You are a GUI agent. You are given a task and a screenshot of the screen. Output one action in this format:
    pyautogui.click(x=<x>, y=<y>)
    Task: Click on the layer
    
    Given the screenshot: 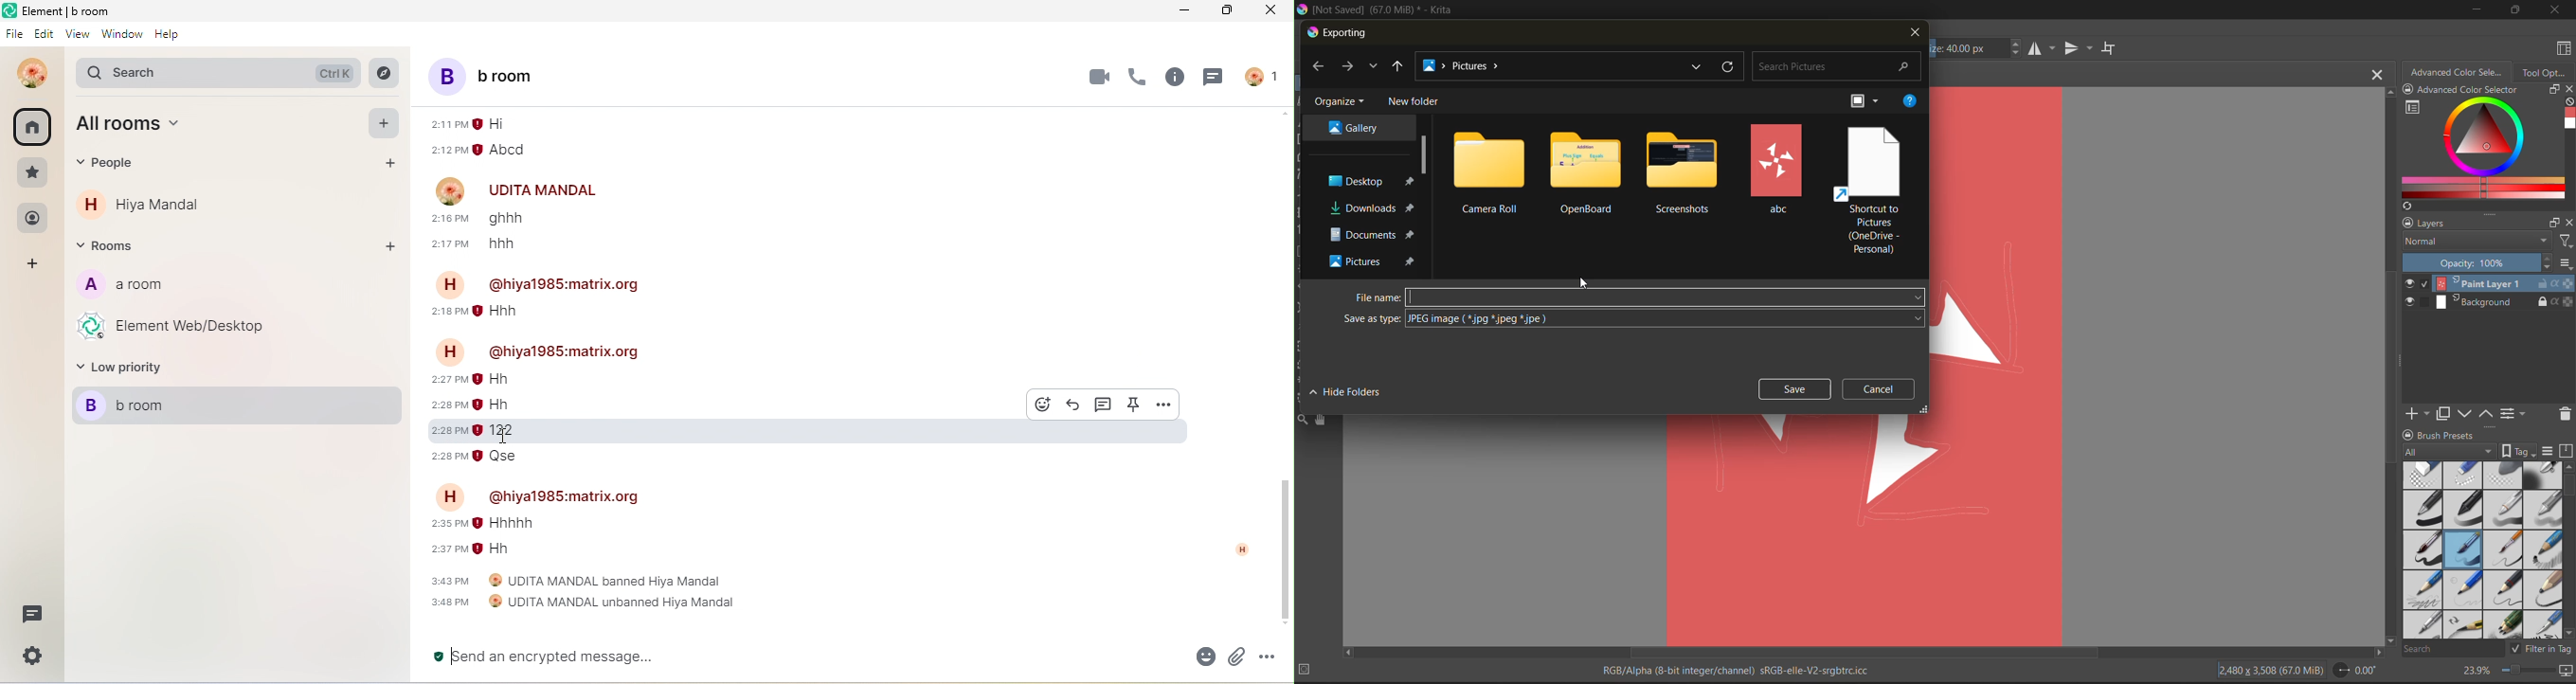 What is the action you would take?
    pyautogui.click(x=2488, y=301)
    